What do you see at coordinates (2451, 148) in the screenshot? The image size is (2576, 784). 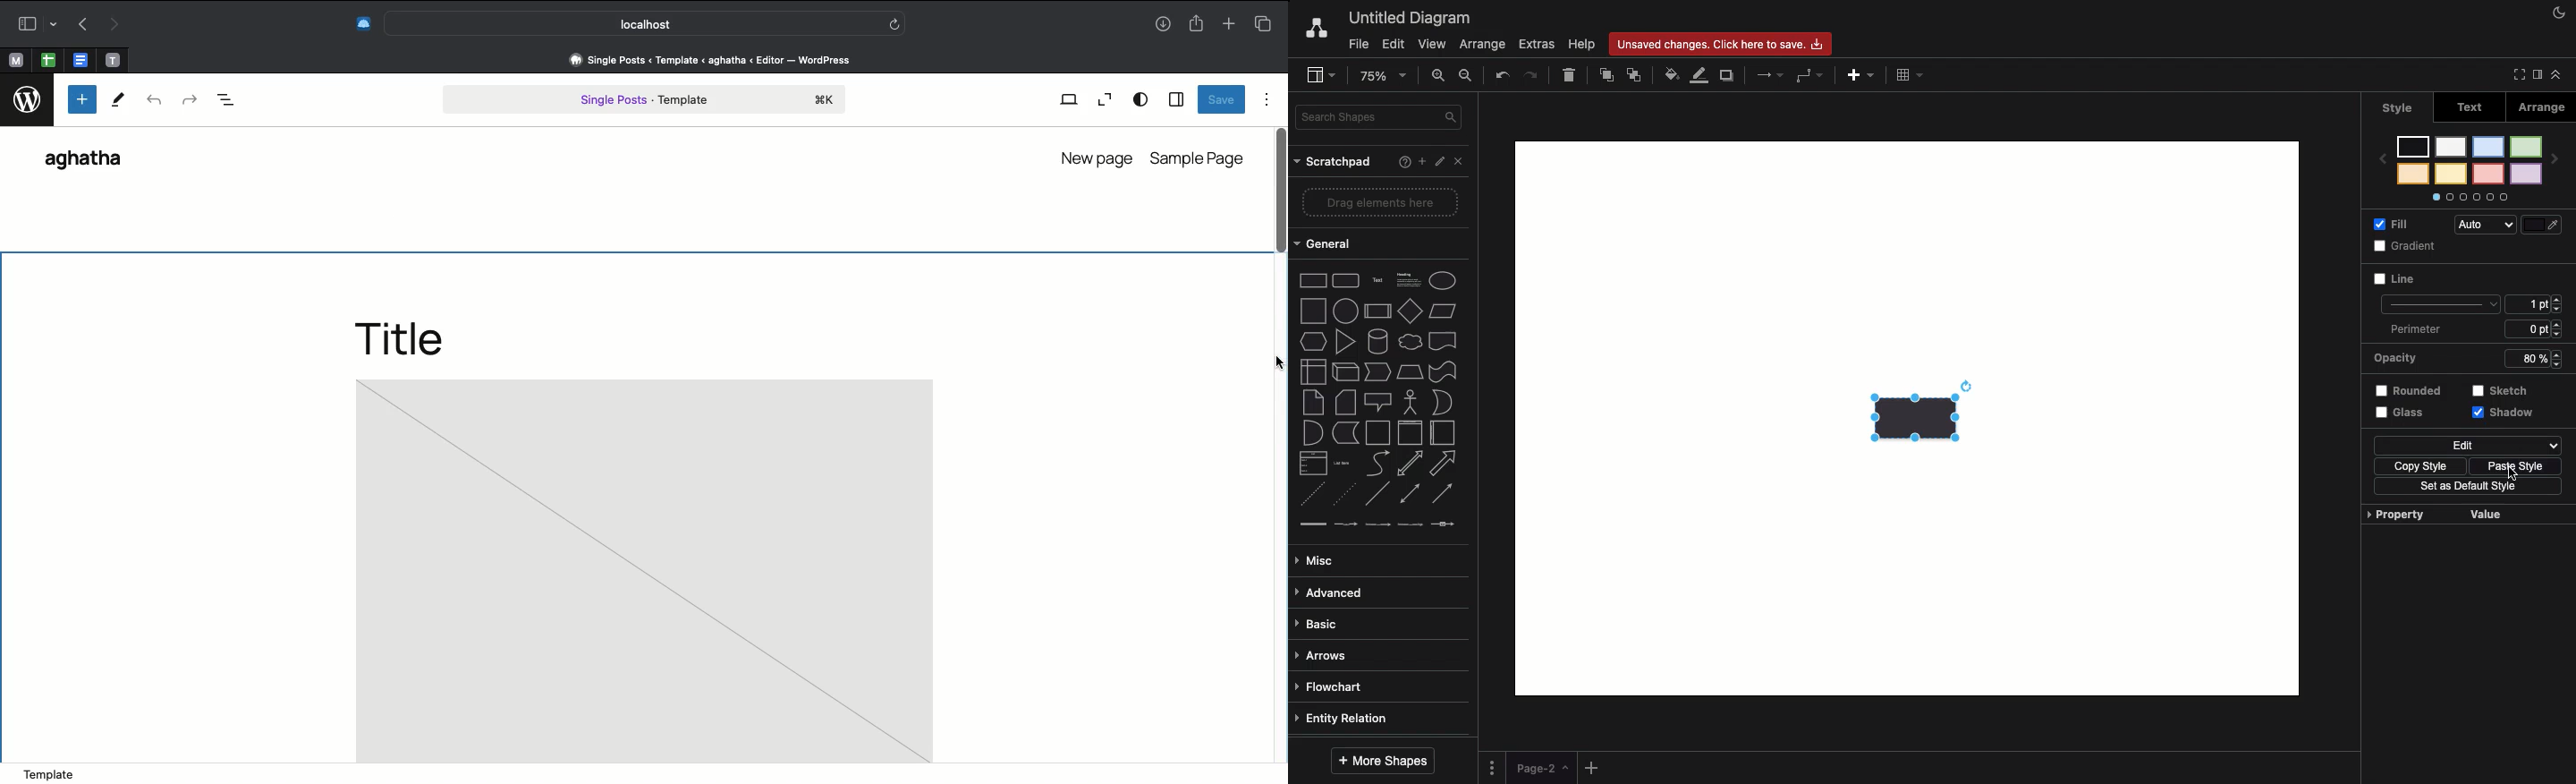 I see `color 5` at bounding box center [2451, 148].